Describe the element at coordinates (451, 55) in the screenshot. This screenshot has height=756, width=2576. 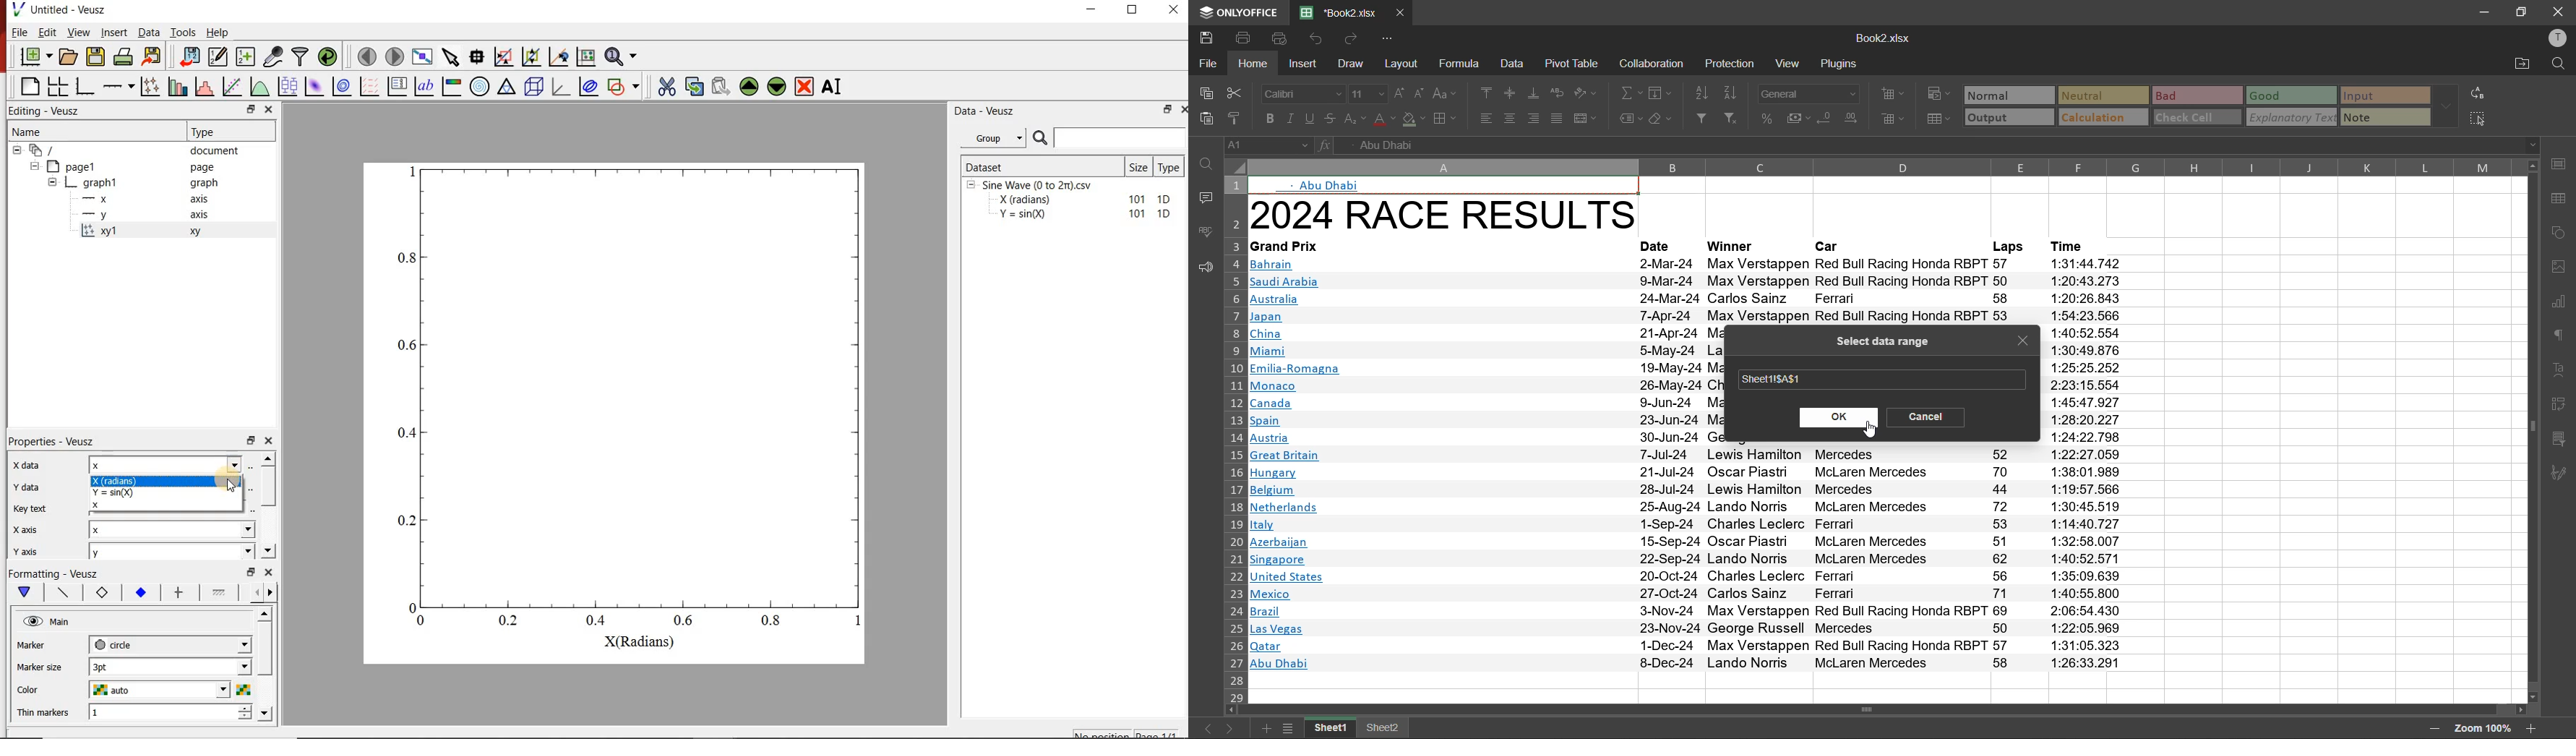
I see `select item from graph` at that location.